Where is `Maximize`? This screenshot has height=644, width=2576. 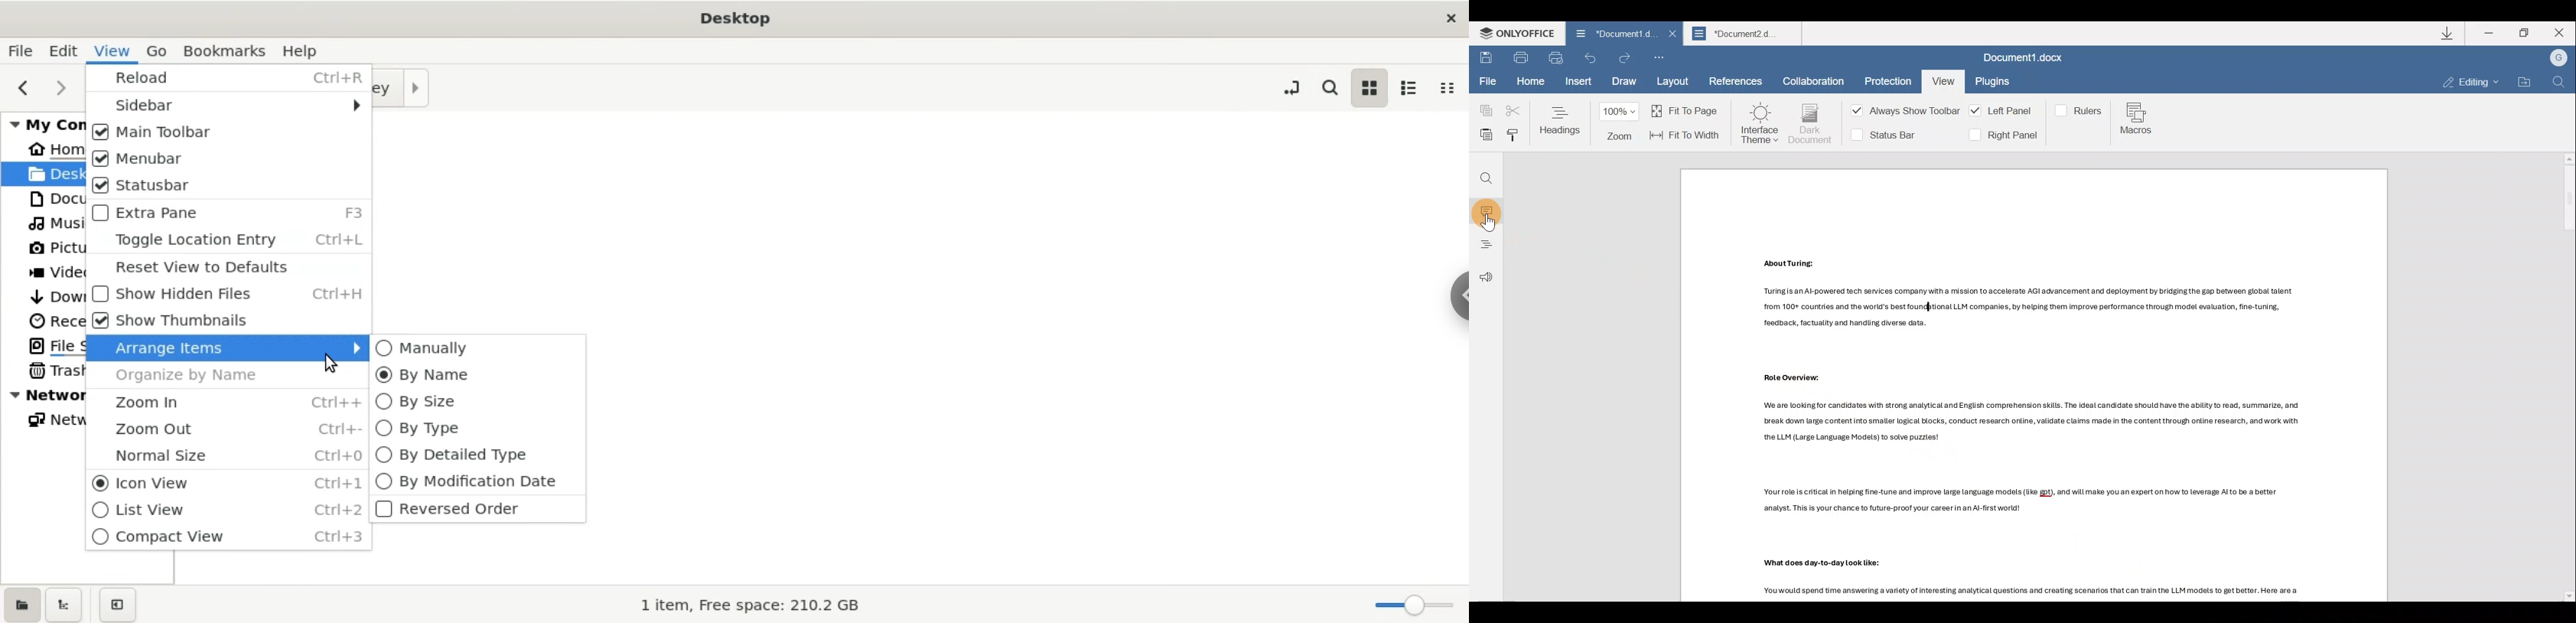 Maximize is located at coordinates (2526, 33).